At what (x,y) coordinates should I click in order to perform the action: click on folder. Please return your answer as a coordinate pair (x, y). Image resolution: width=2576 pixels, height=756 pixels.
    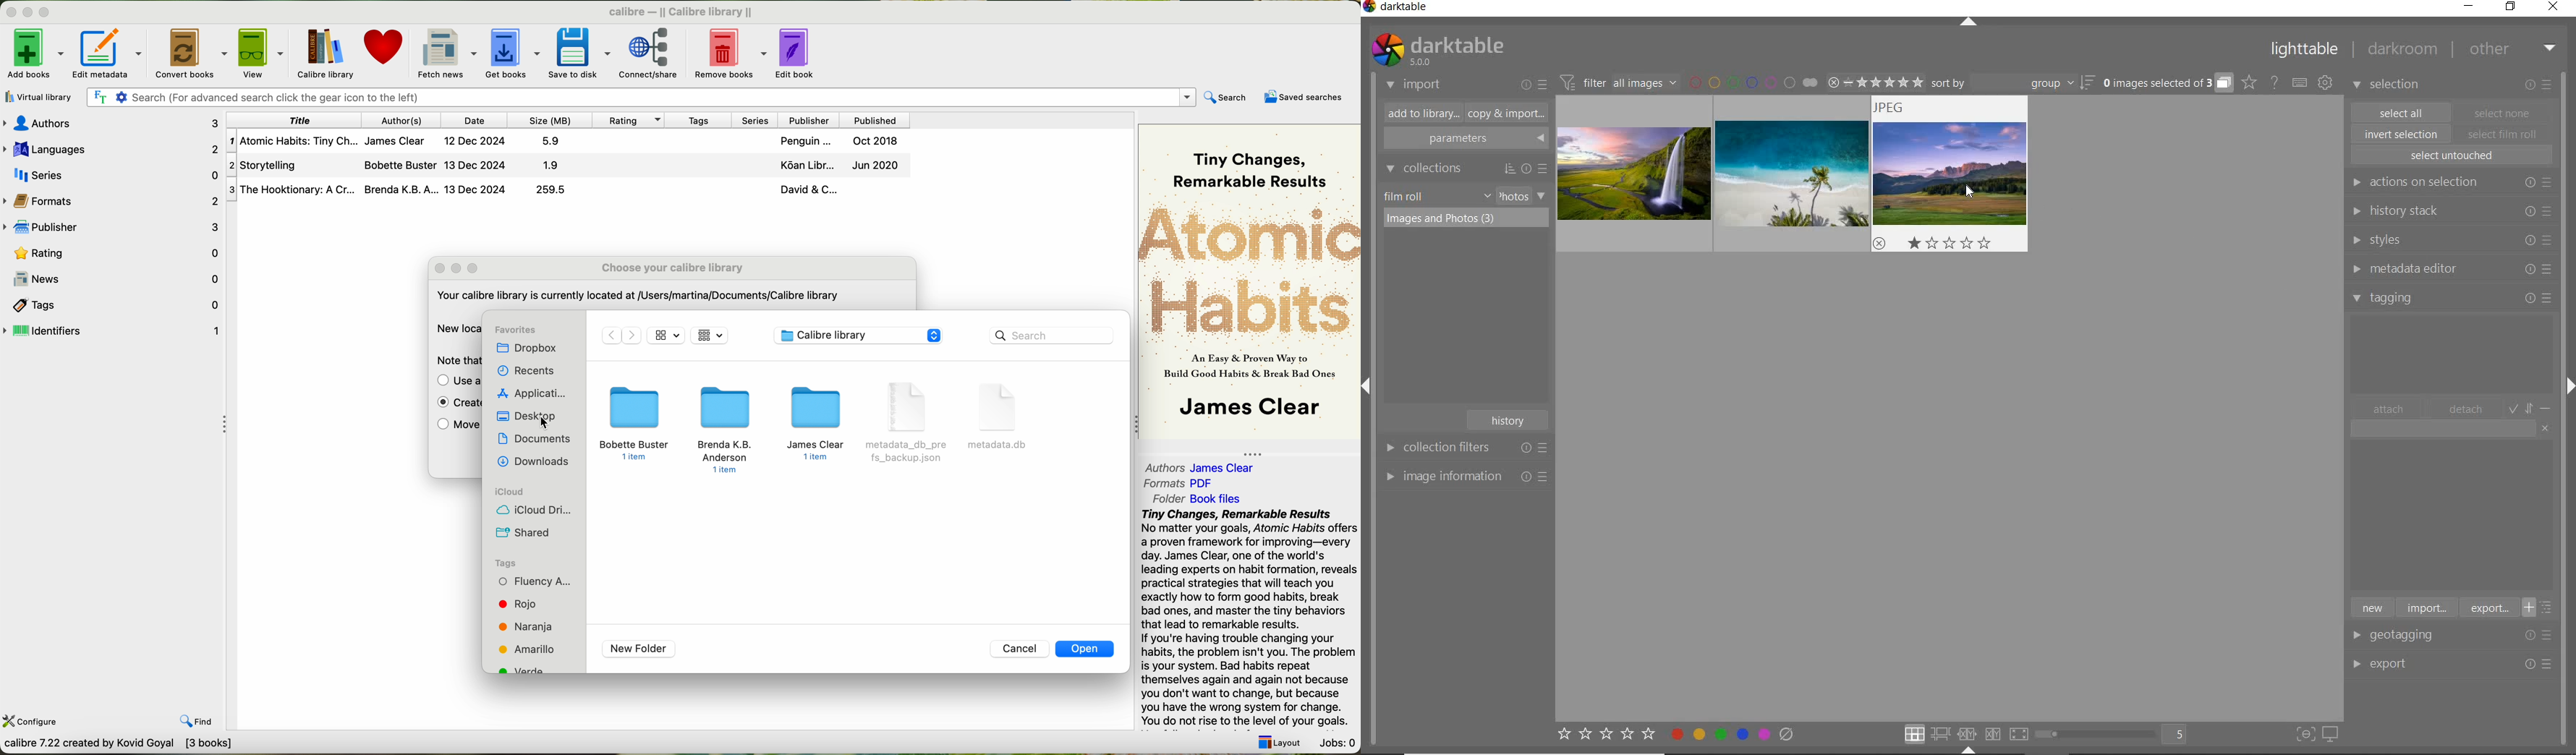
    Looking at the image, I should click on (727, 429).